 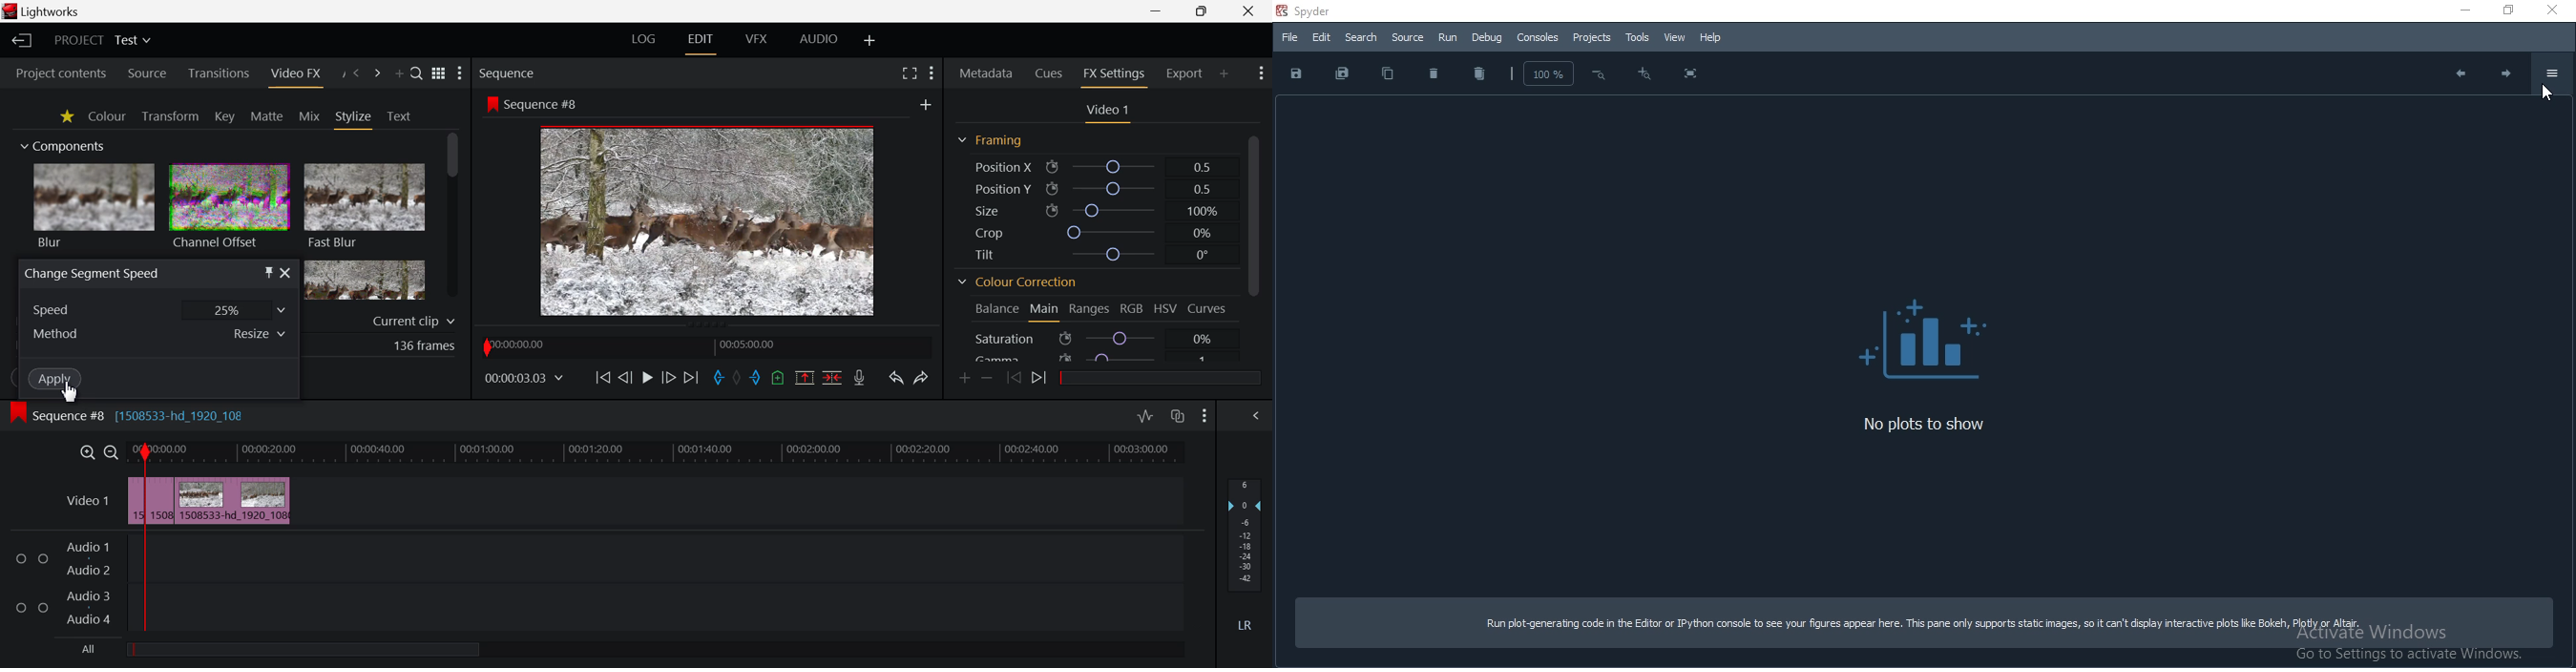 I want to click on file, so click(x=1288, y=39).